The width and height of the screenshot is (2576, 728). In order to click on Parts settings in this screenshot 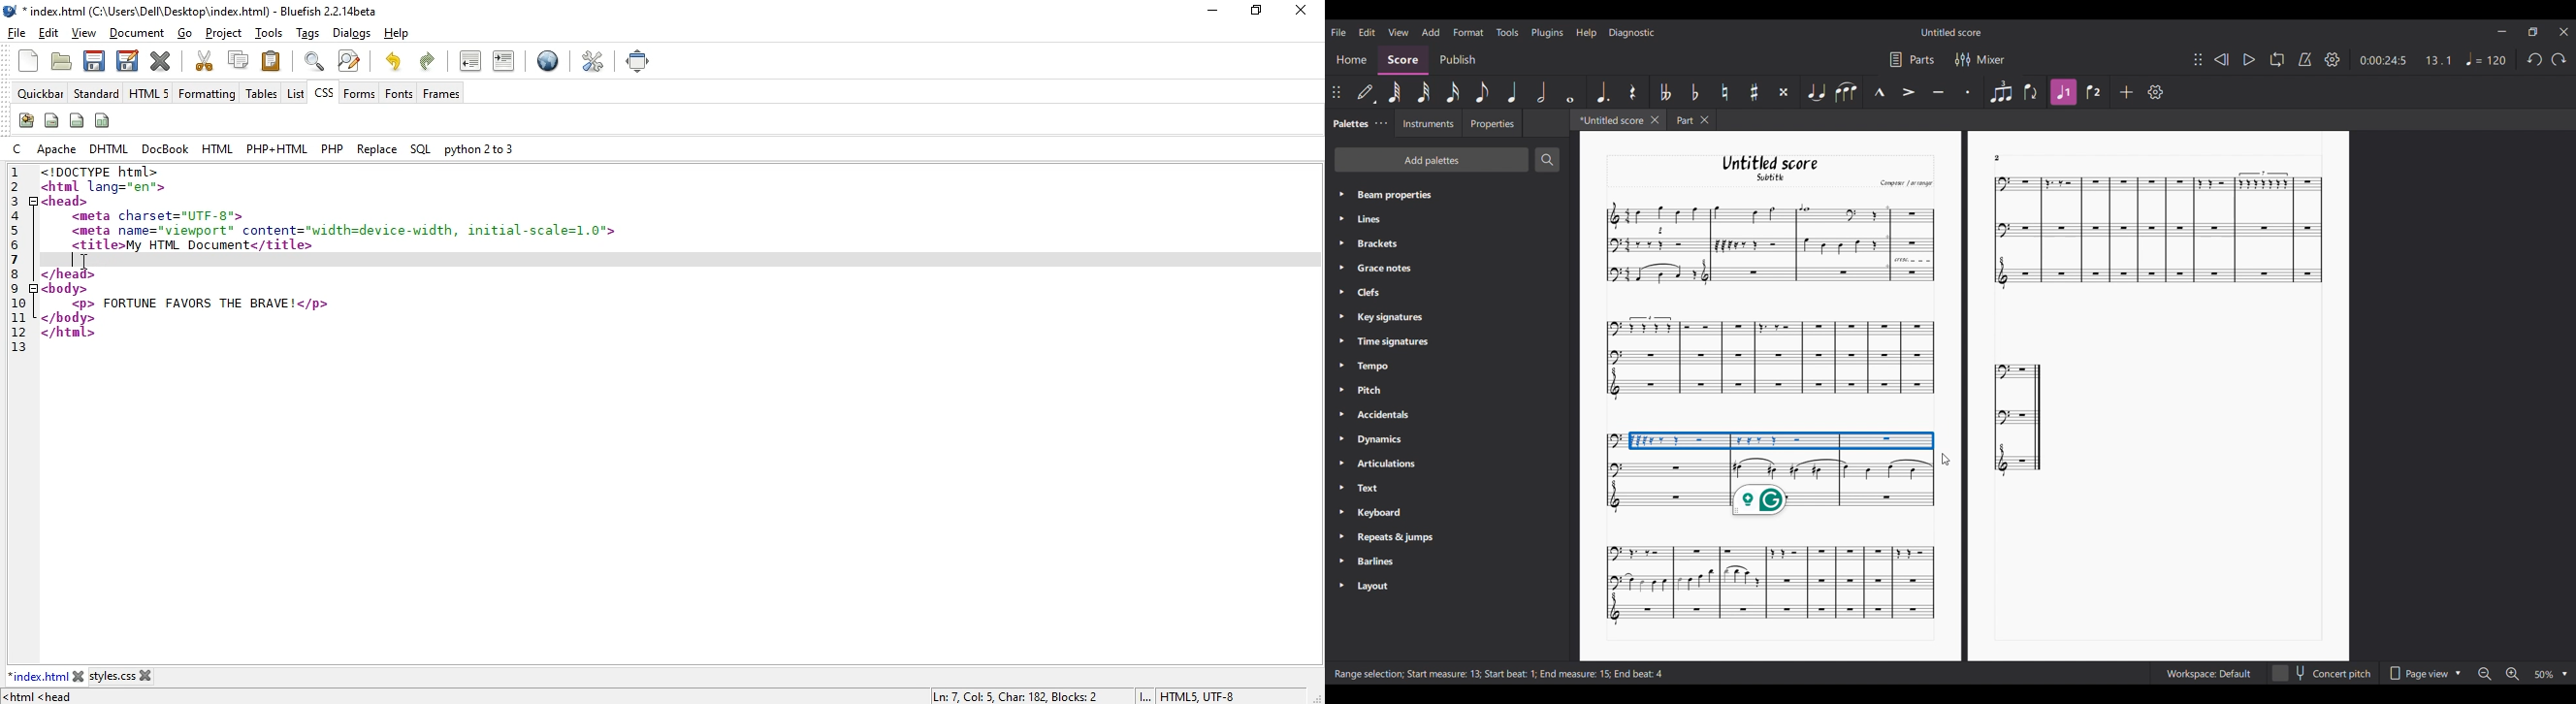, I will do `click(1913, 59)`.